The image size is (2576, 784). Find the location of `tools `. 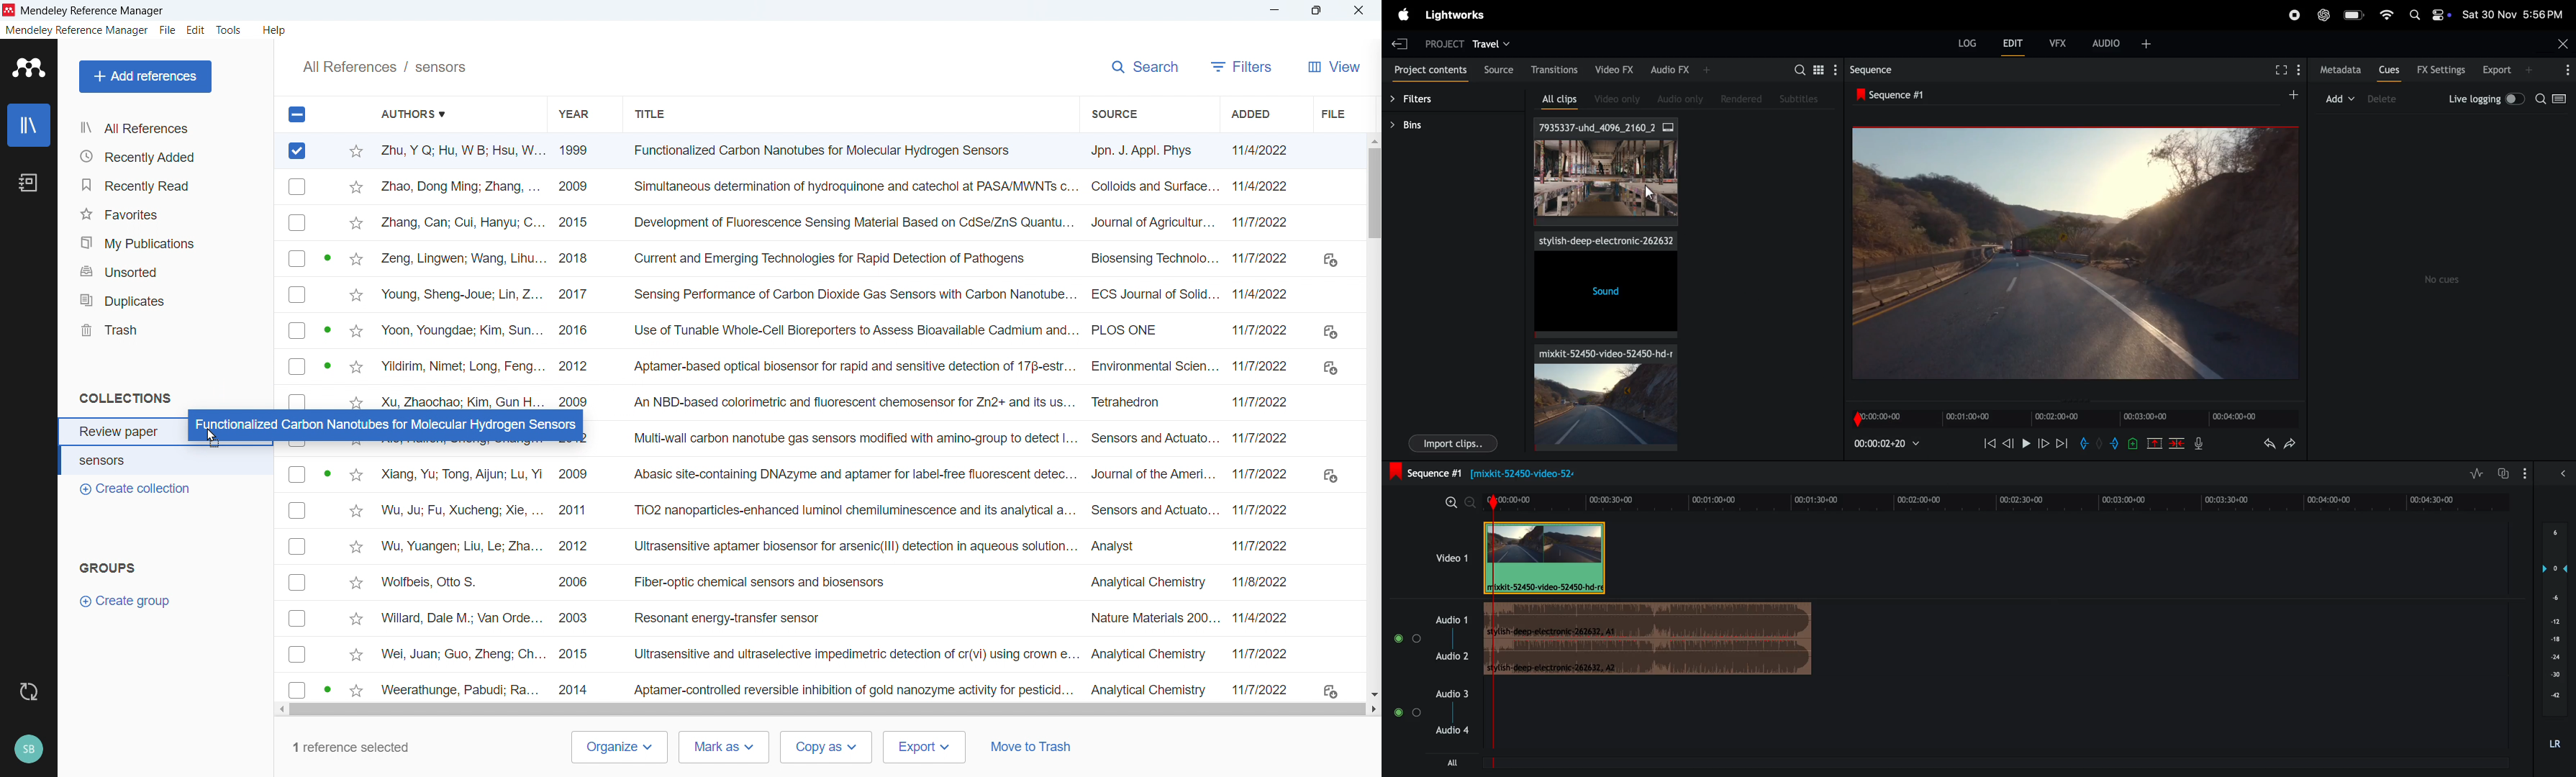

tools  is located at coordinates (230, 30).